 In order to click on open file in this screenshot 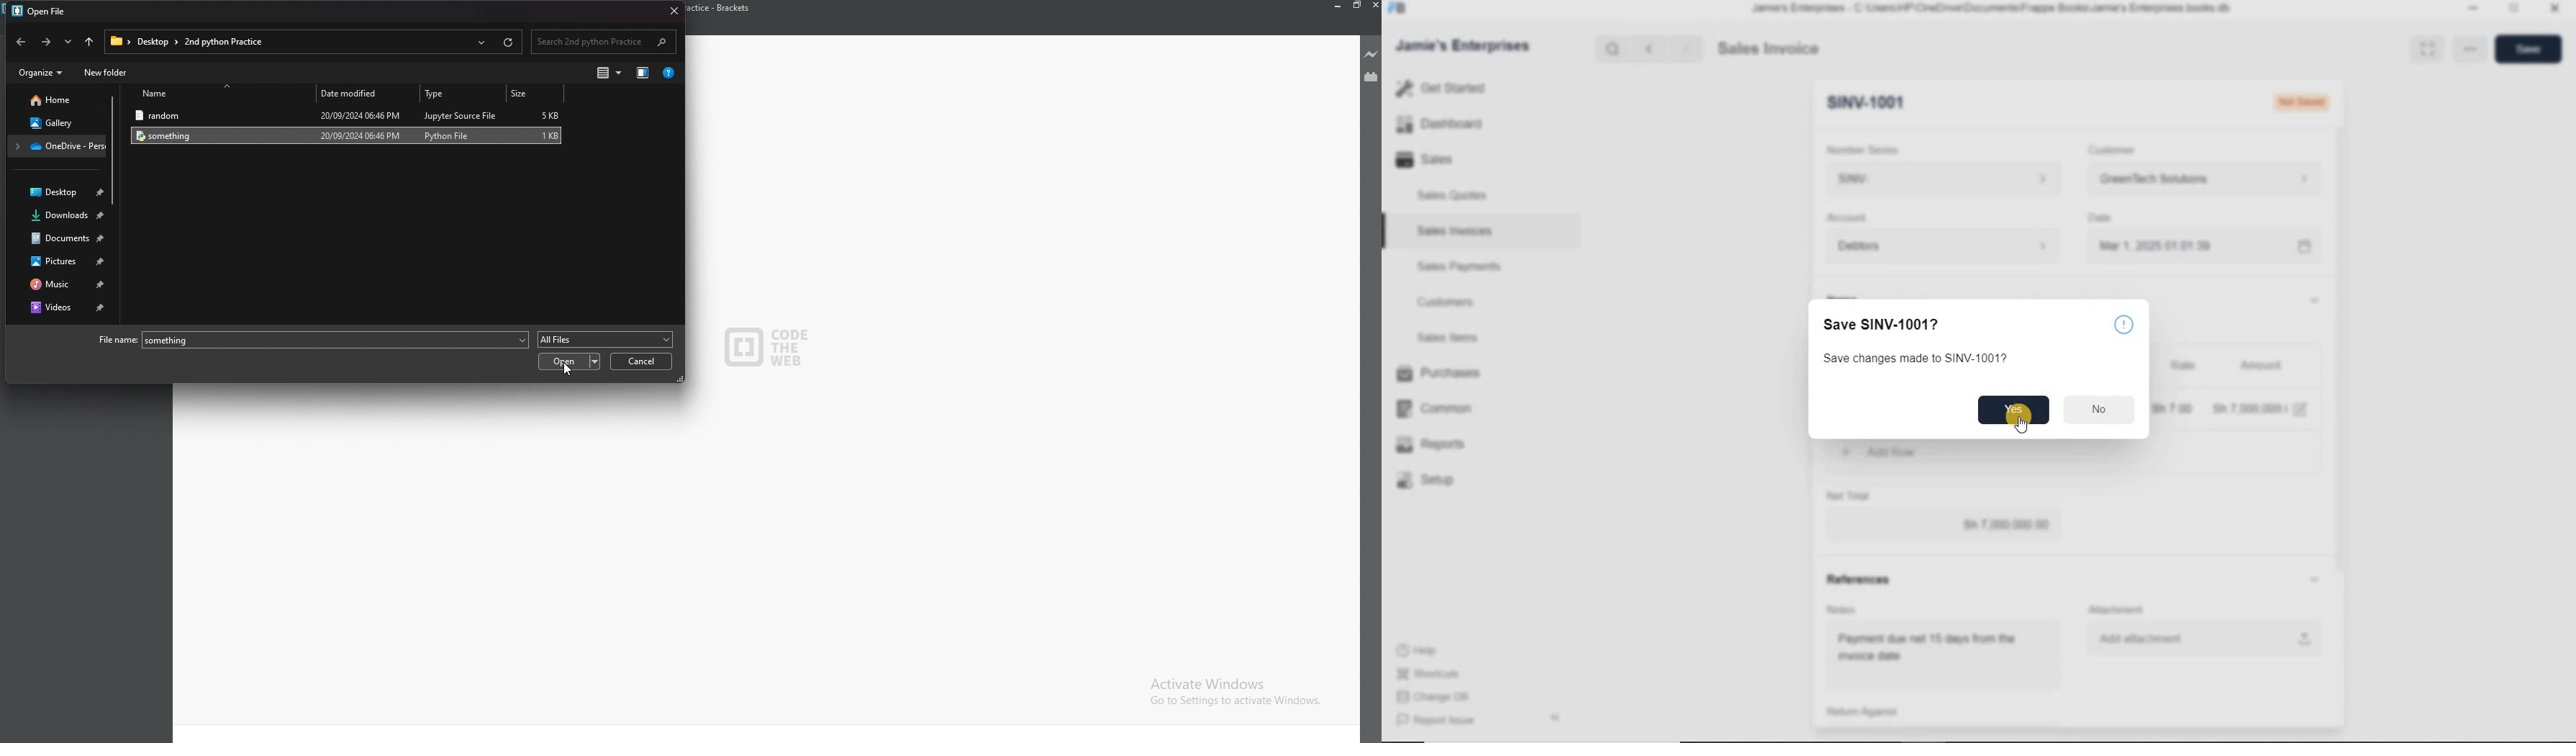, I will do `click(42, 13)`.